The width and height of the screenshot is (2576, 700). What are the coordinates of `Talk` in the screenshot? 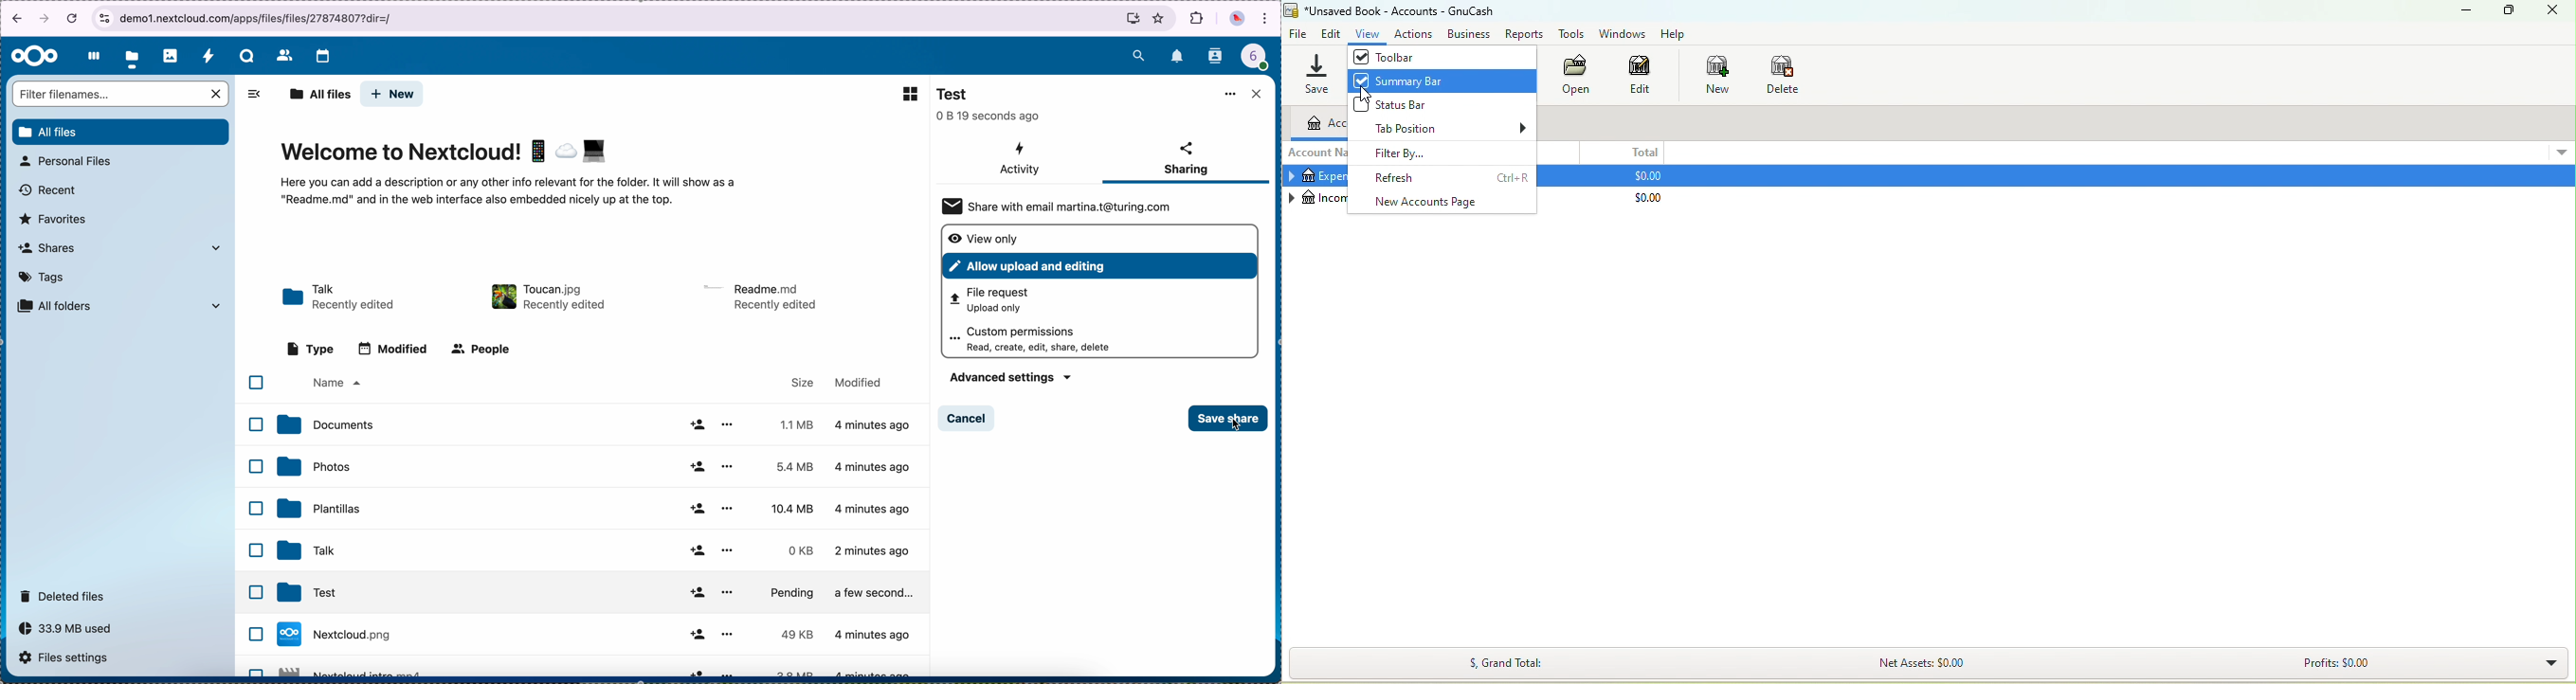 It's located at (593, 551).